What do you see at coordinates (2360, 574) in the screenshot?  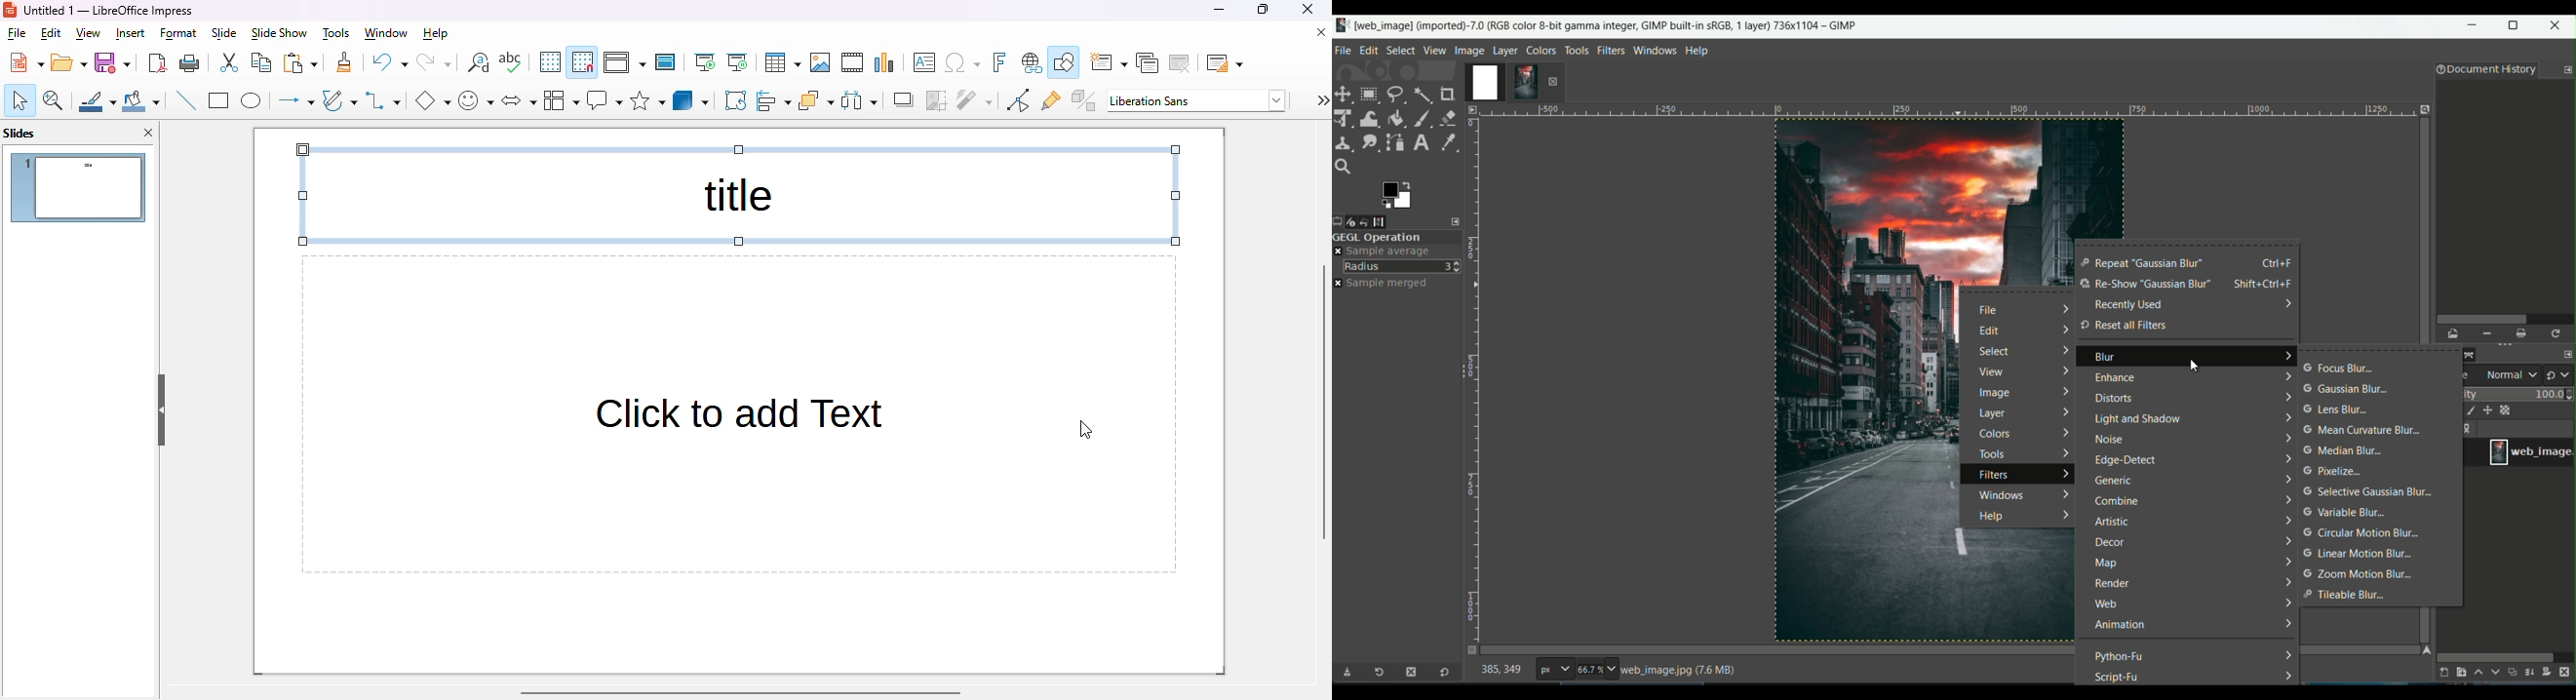 I see `zoom motion blur` at bounding box center [2360, 574].